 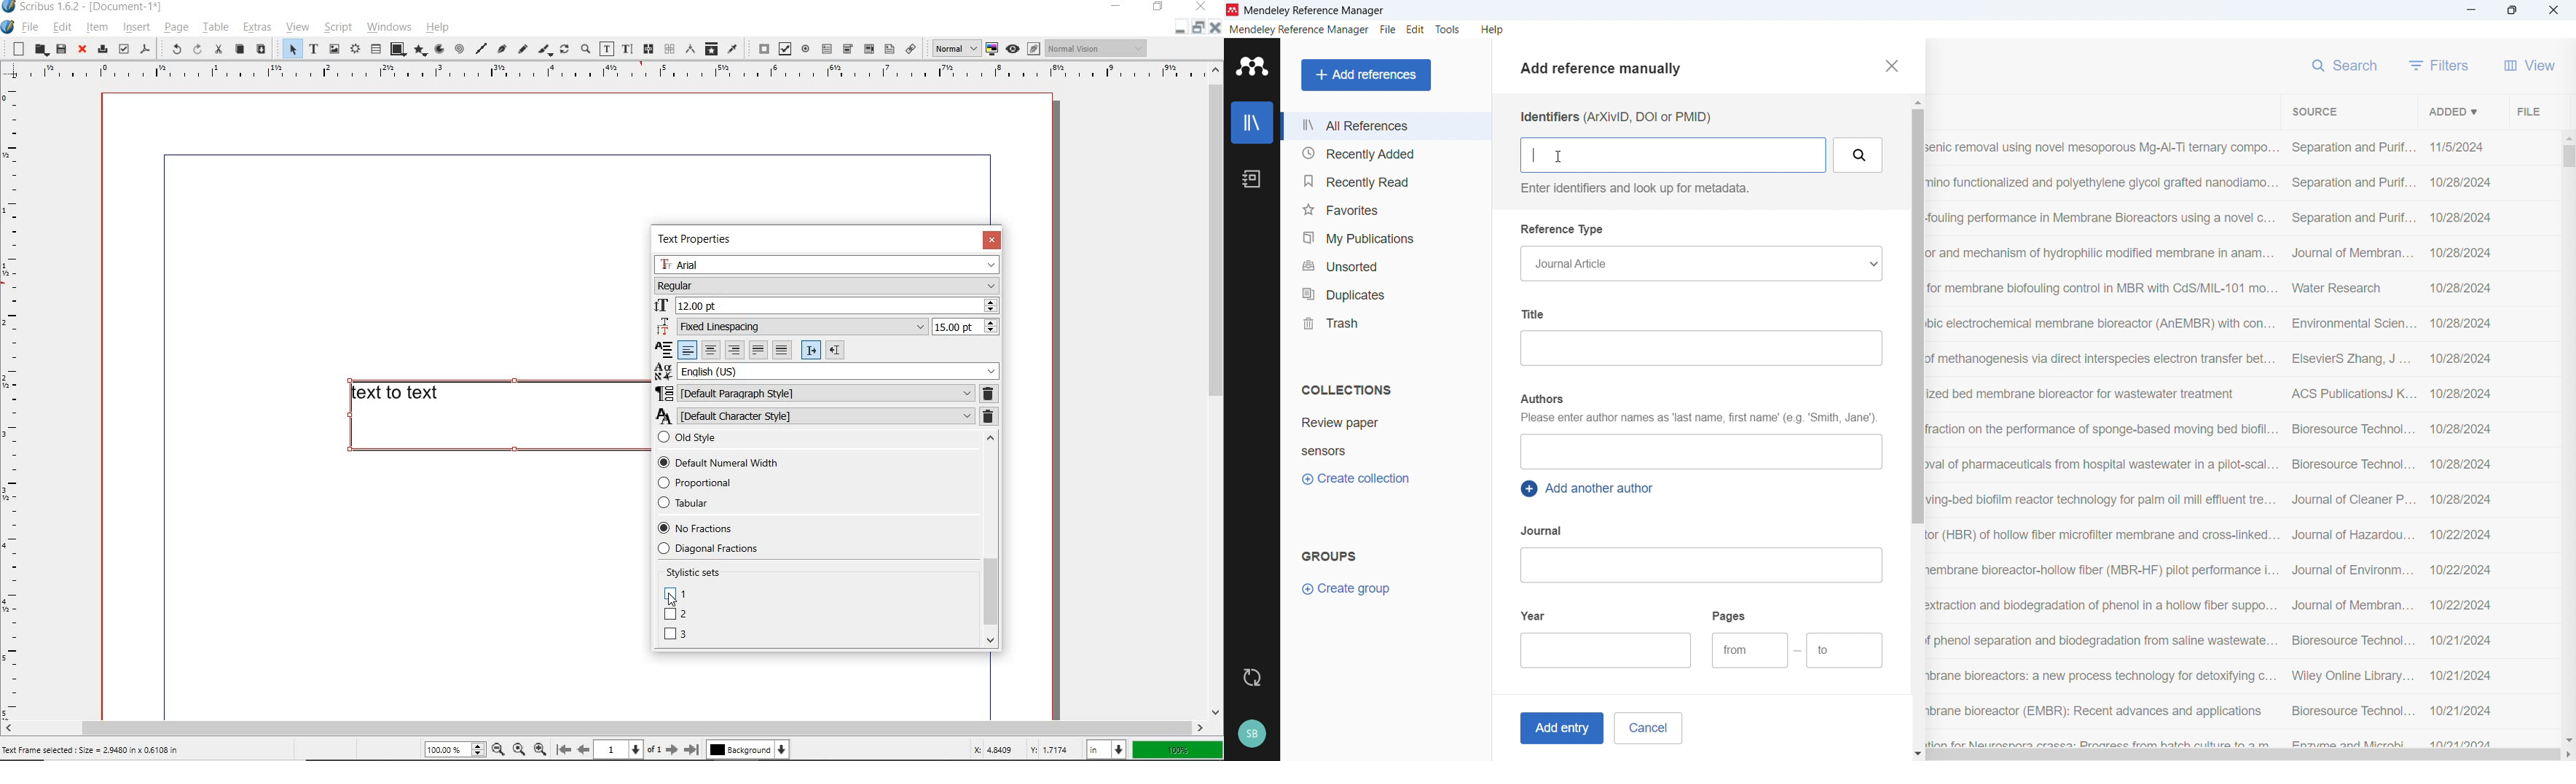 What do you see at coordinates (441, 27) in the screenshot?
I see `help` at bounding box center [441, 27].